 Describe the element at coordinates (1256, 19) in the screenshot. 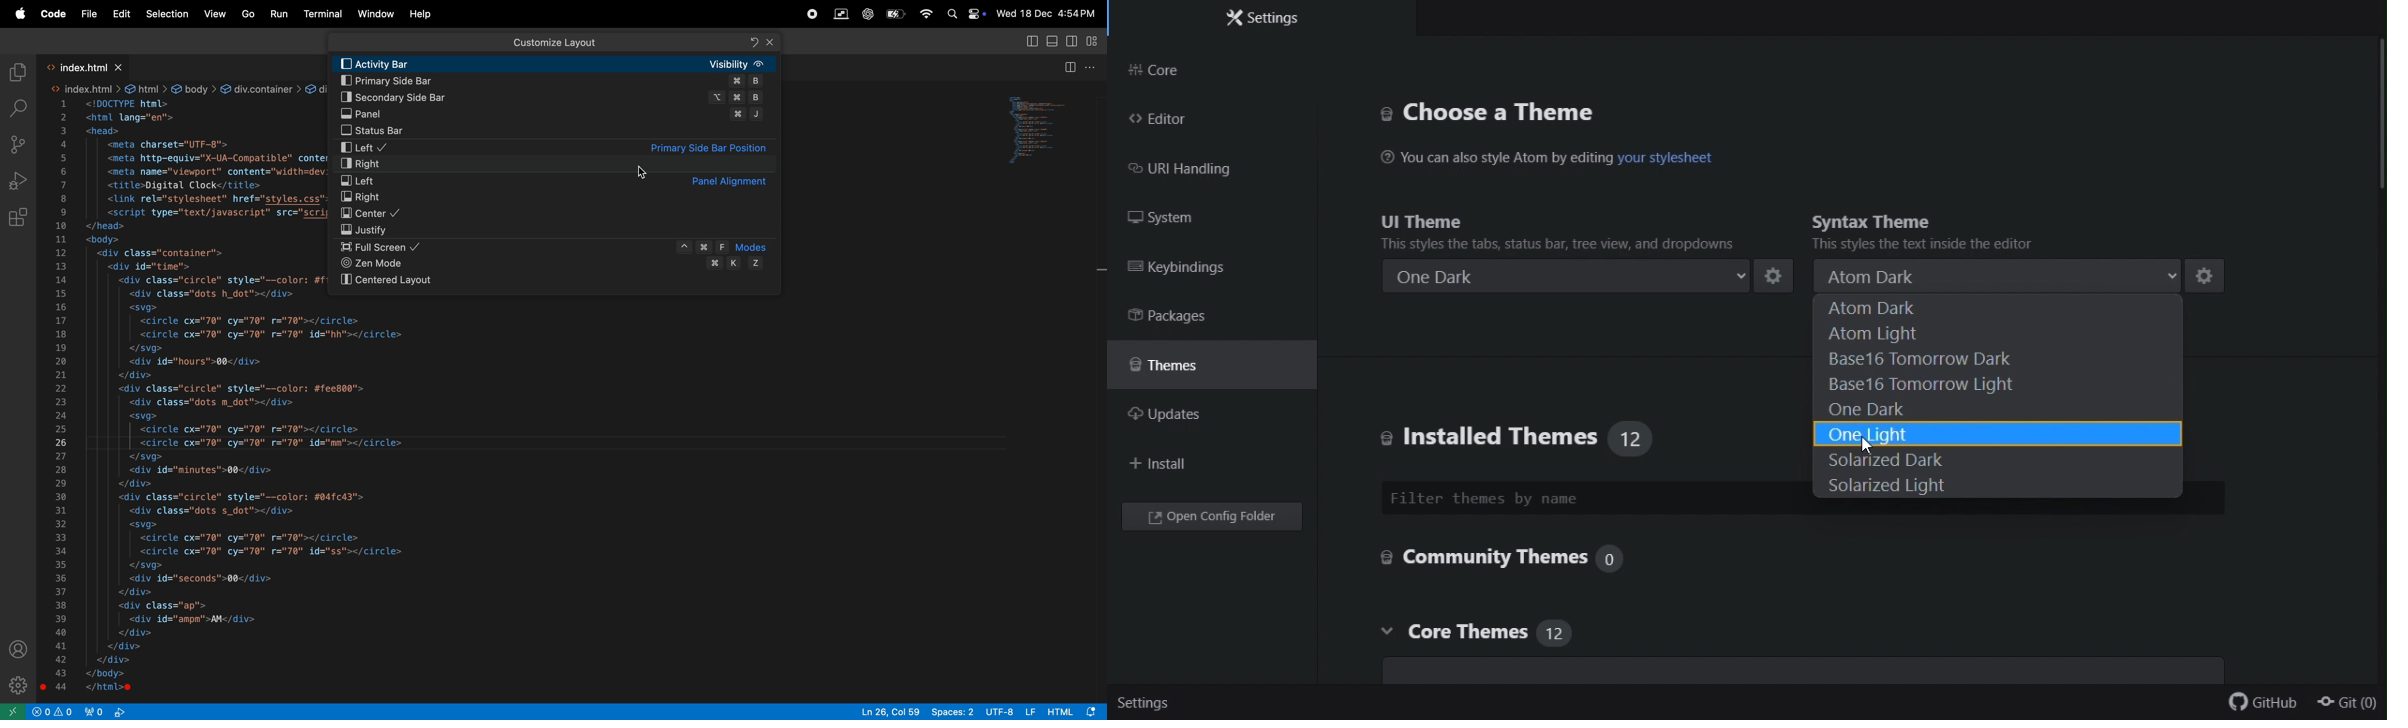

I see `Settings` at that location.